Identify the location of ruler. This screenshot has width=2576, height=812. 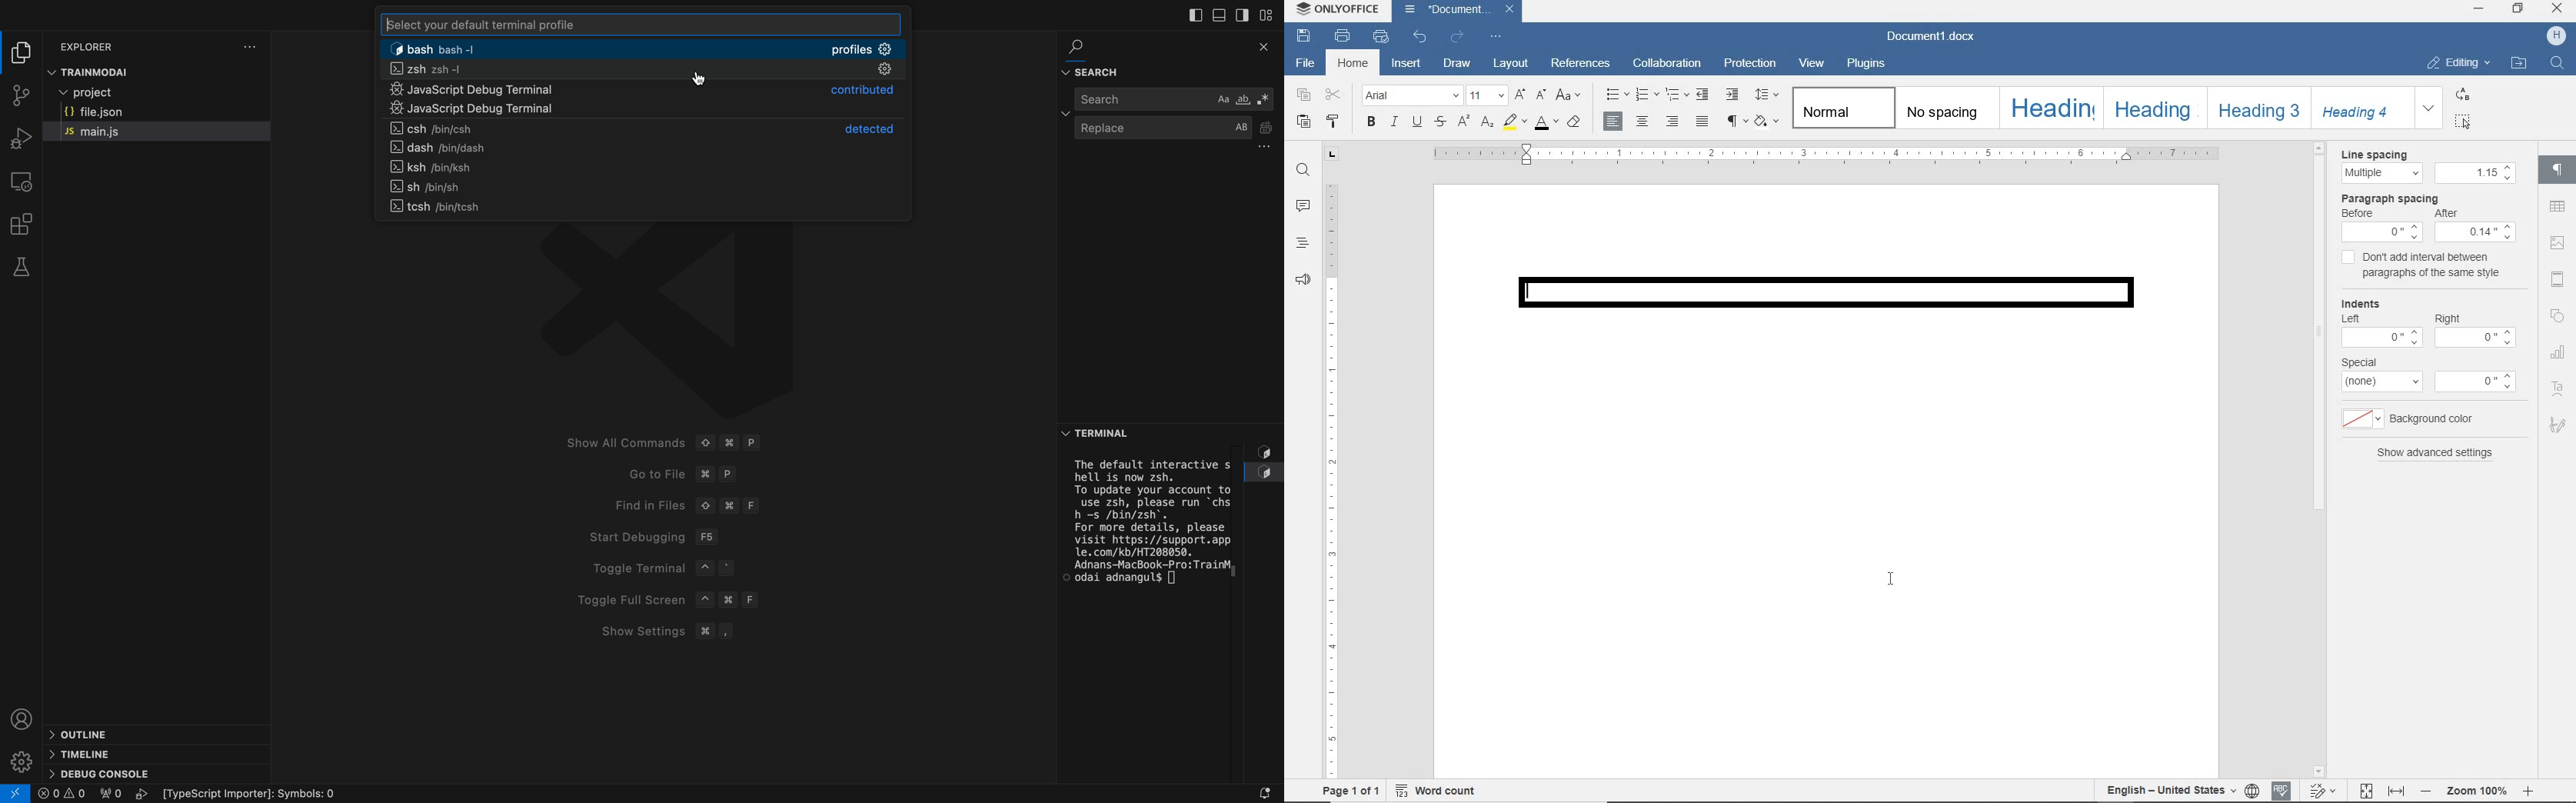
(1819, 156).